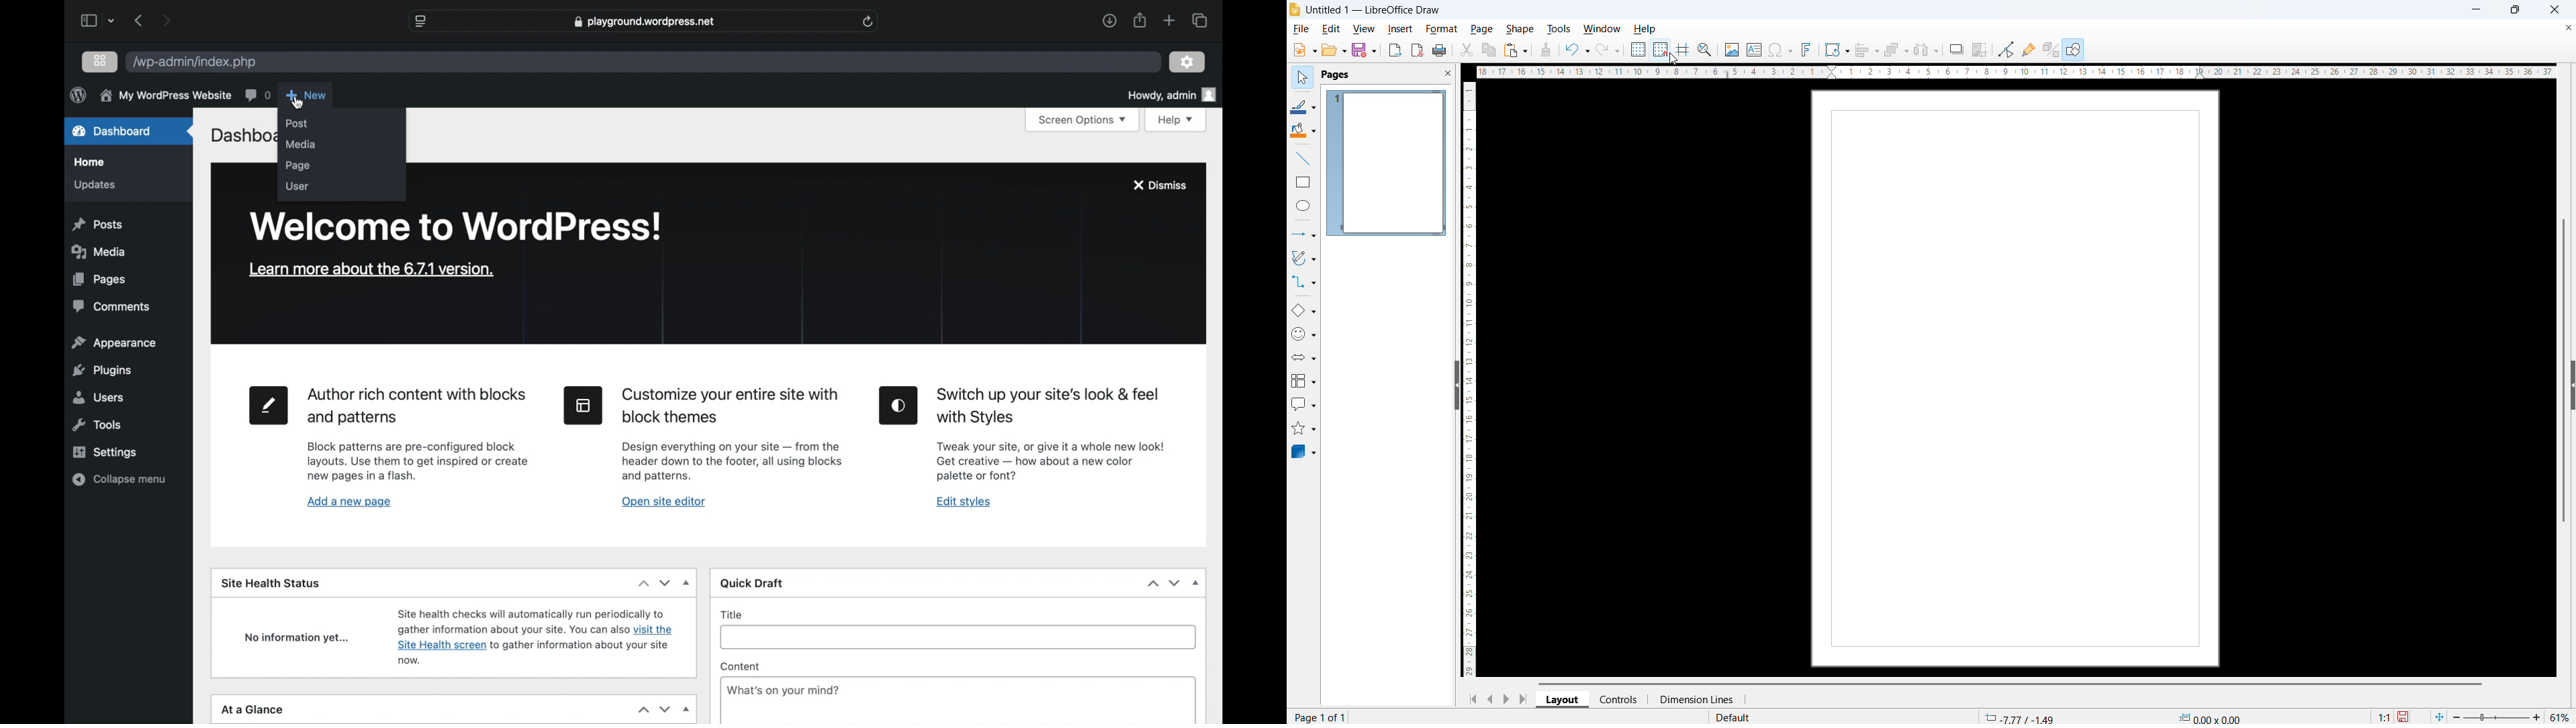 This screenshot has width=2576, height=728. What do you see at coordinates (2051, 49) in the screenshot?
I see `Toggle extrusion ` at bounding box center [2051, 49].